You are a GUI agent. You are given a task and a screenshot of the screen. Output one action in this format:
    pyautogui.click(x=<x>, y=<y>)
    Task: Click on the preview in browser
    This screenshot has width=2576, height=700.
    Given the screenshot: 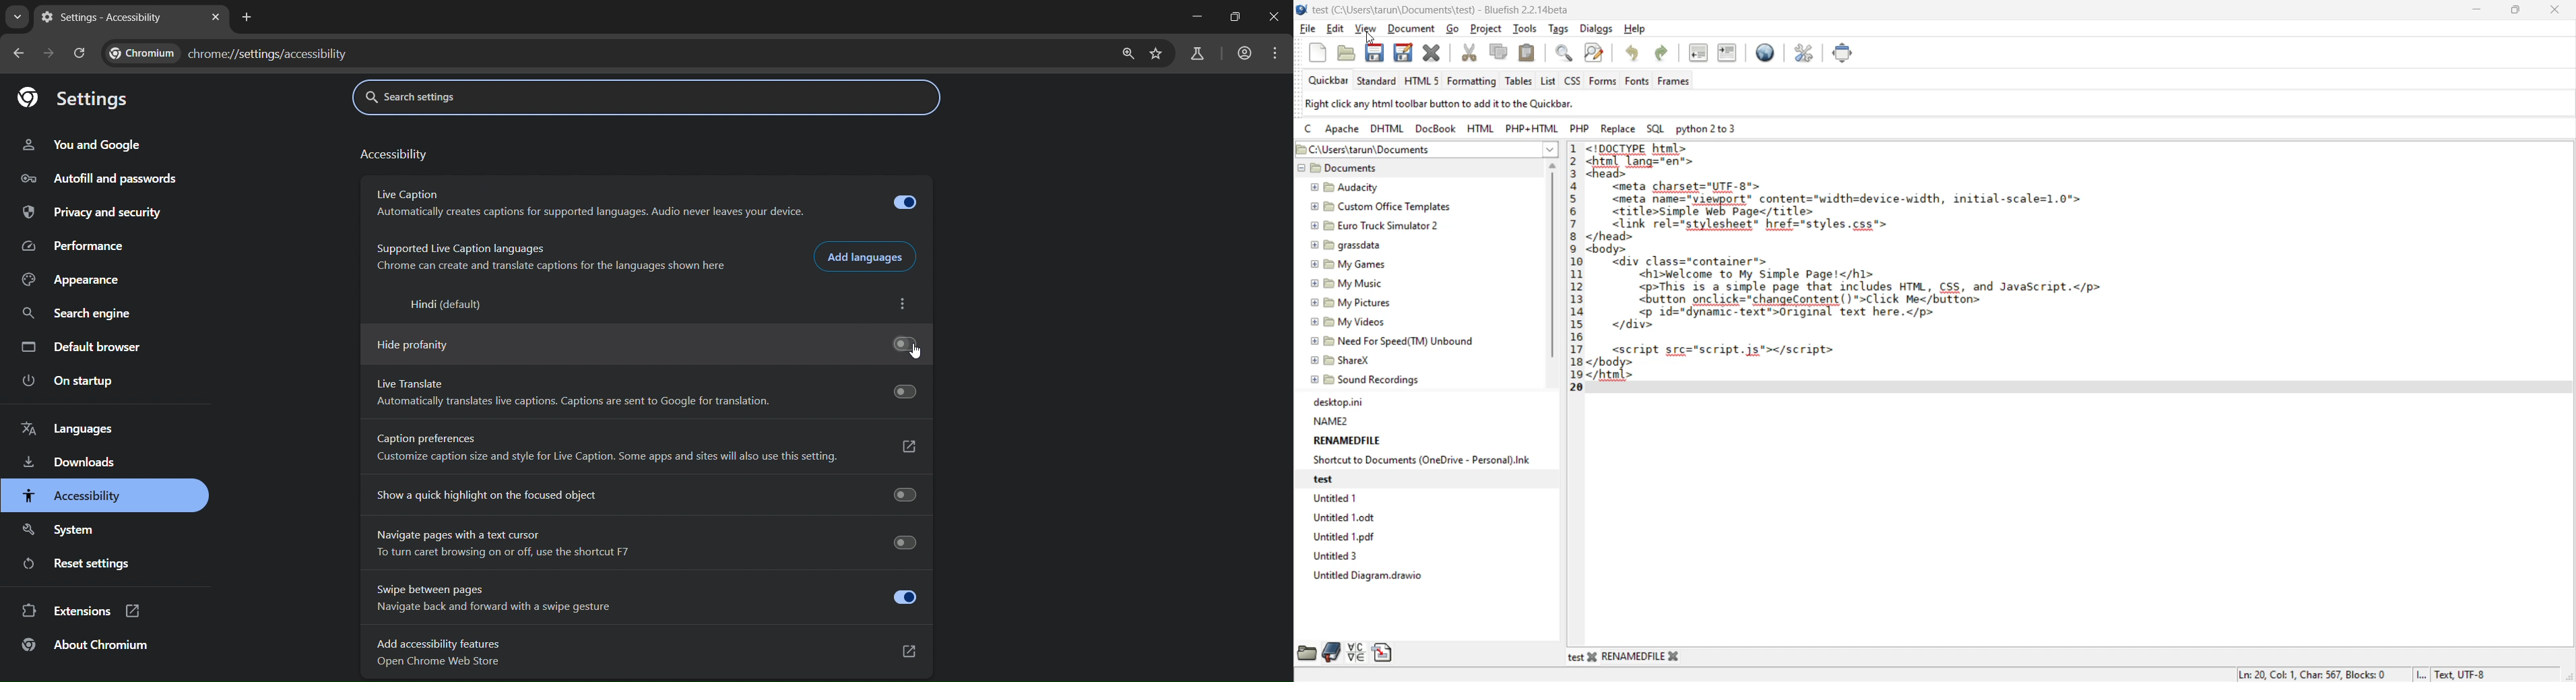 What is the action you would take?
    pyautogui.click(x=1767, y=54)
    